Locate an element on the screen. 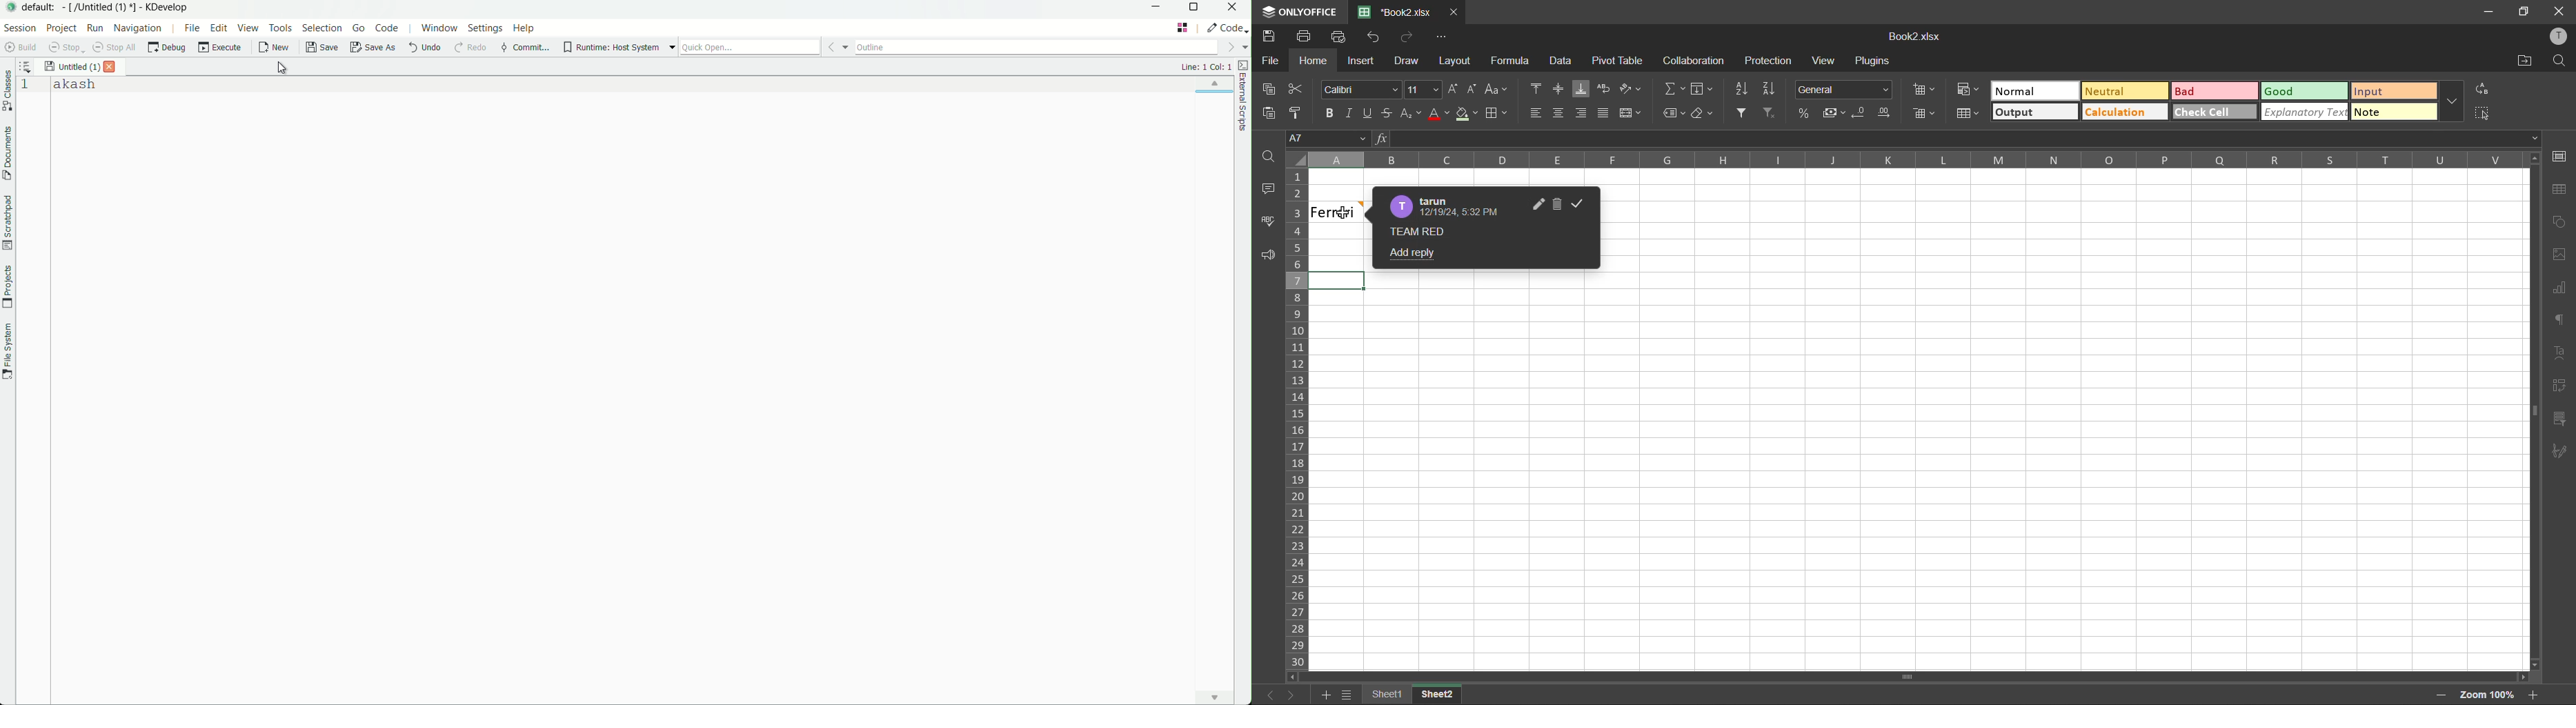  strikethrough is located at coordinates (1387, 112).